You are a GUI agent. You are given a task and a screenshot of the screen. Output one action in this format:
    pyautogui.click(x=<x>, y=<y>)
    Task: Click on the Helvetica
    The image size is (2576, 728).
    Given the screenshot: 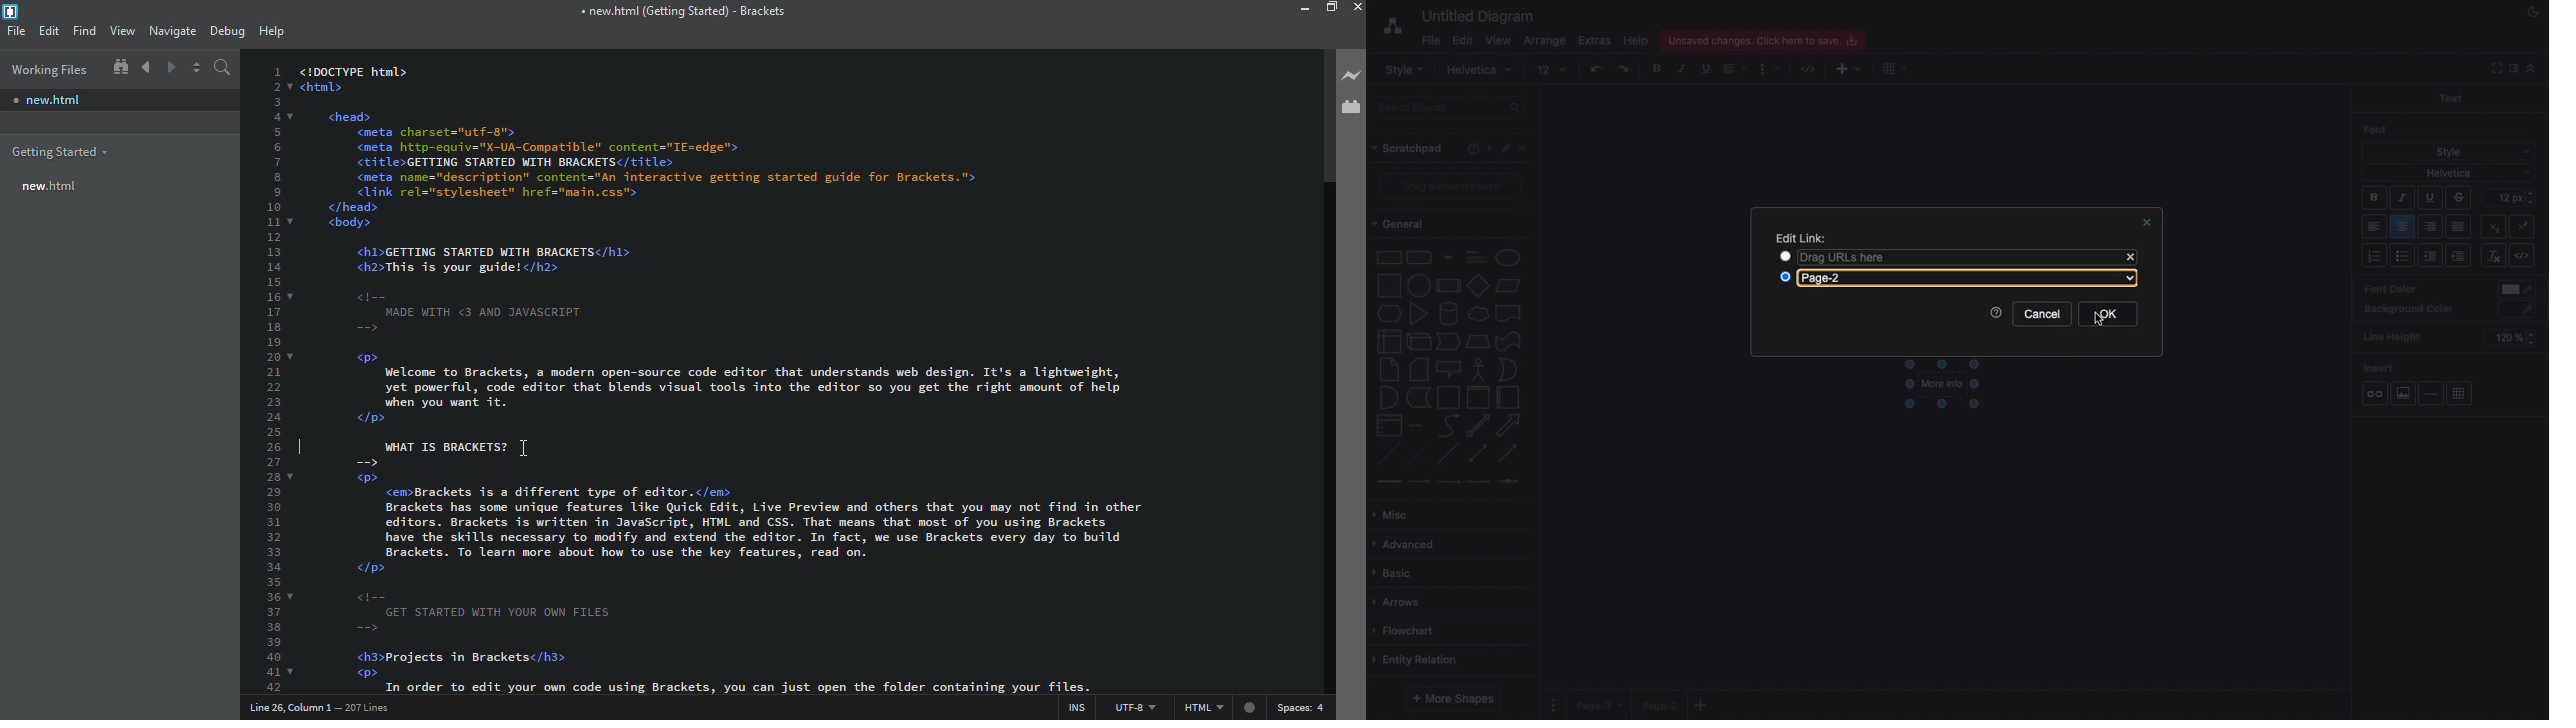 What is the action you would take?
    pyautogui.click(x=2449, y=172)
    